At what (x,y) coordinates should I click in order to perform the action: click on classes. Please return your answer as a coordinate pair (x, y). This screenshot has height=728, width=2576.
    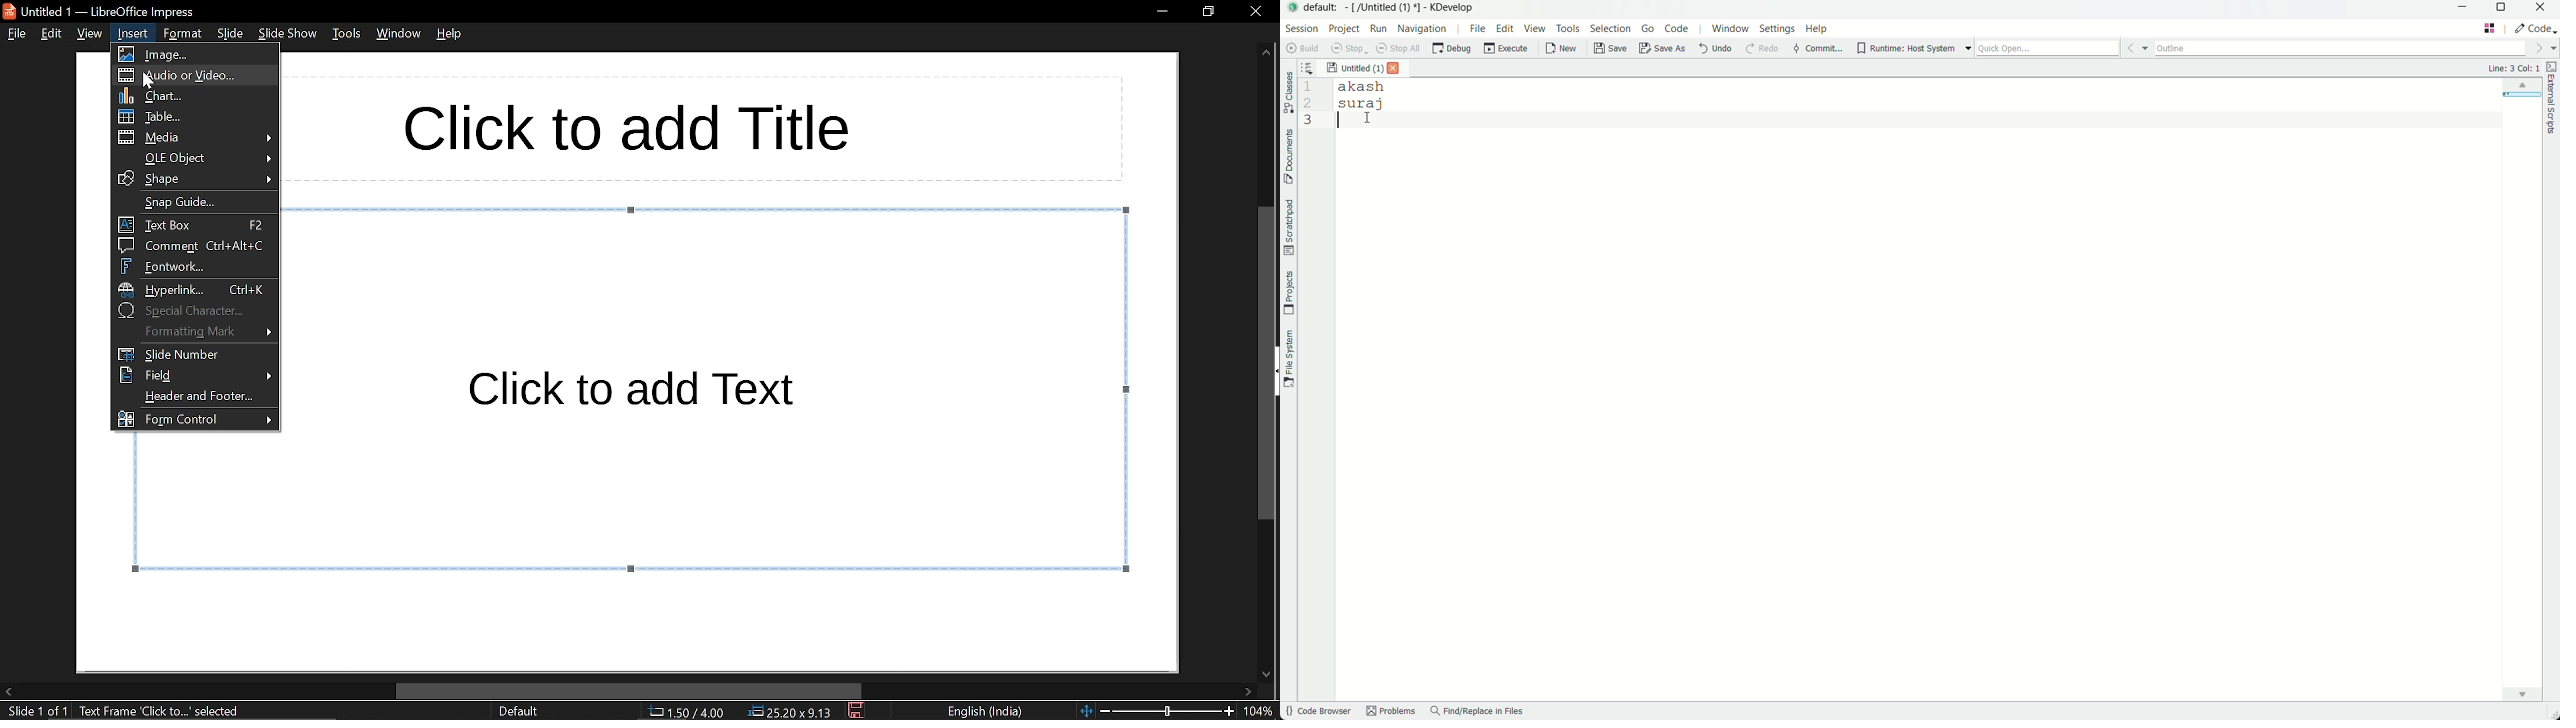
    Looking at the image, I should click on (1288, 94).